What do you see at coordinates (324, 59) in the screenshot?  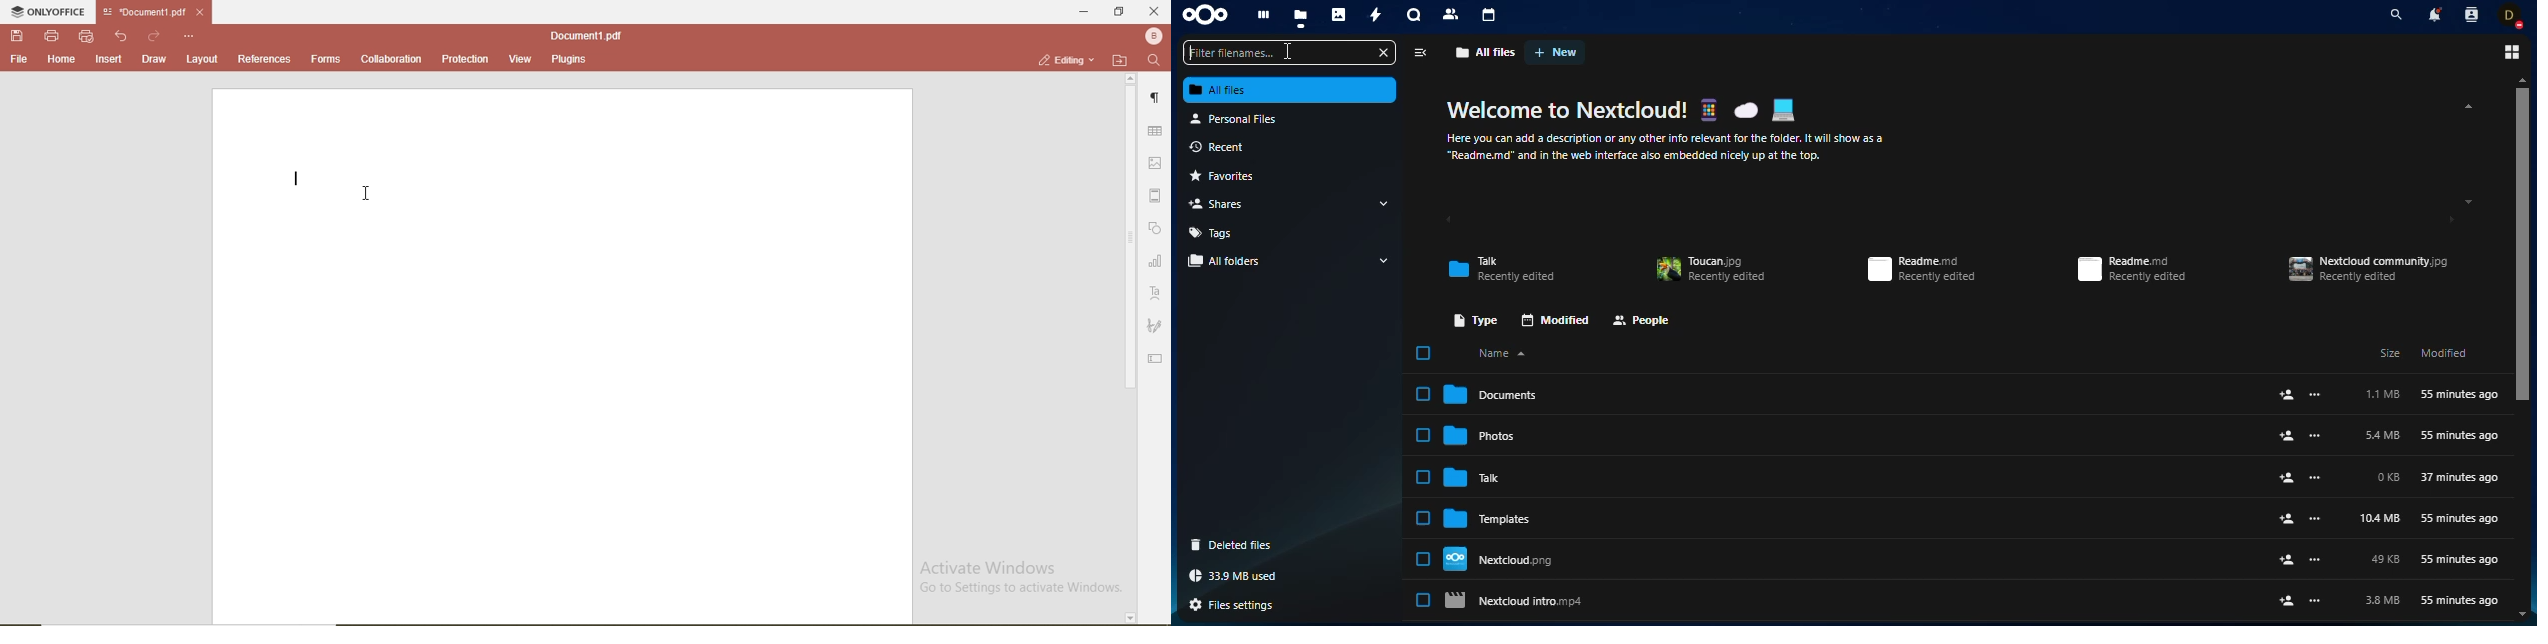 I see `forms` at bounding box center [324, 59].